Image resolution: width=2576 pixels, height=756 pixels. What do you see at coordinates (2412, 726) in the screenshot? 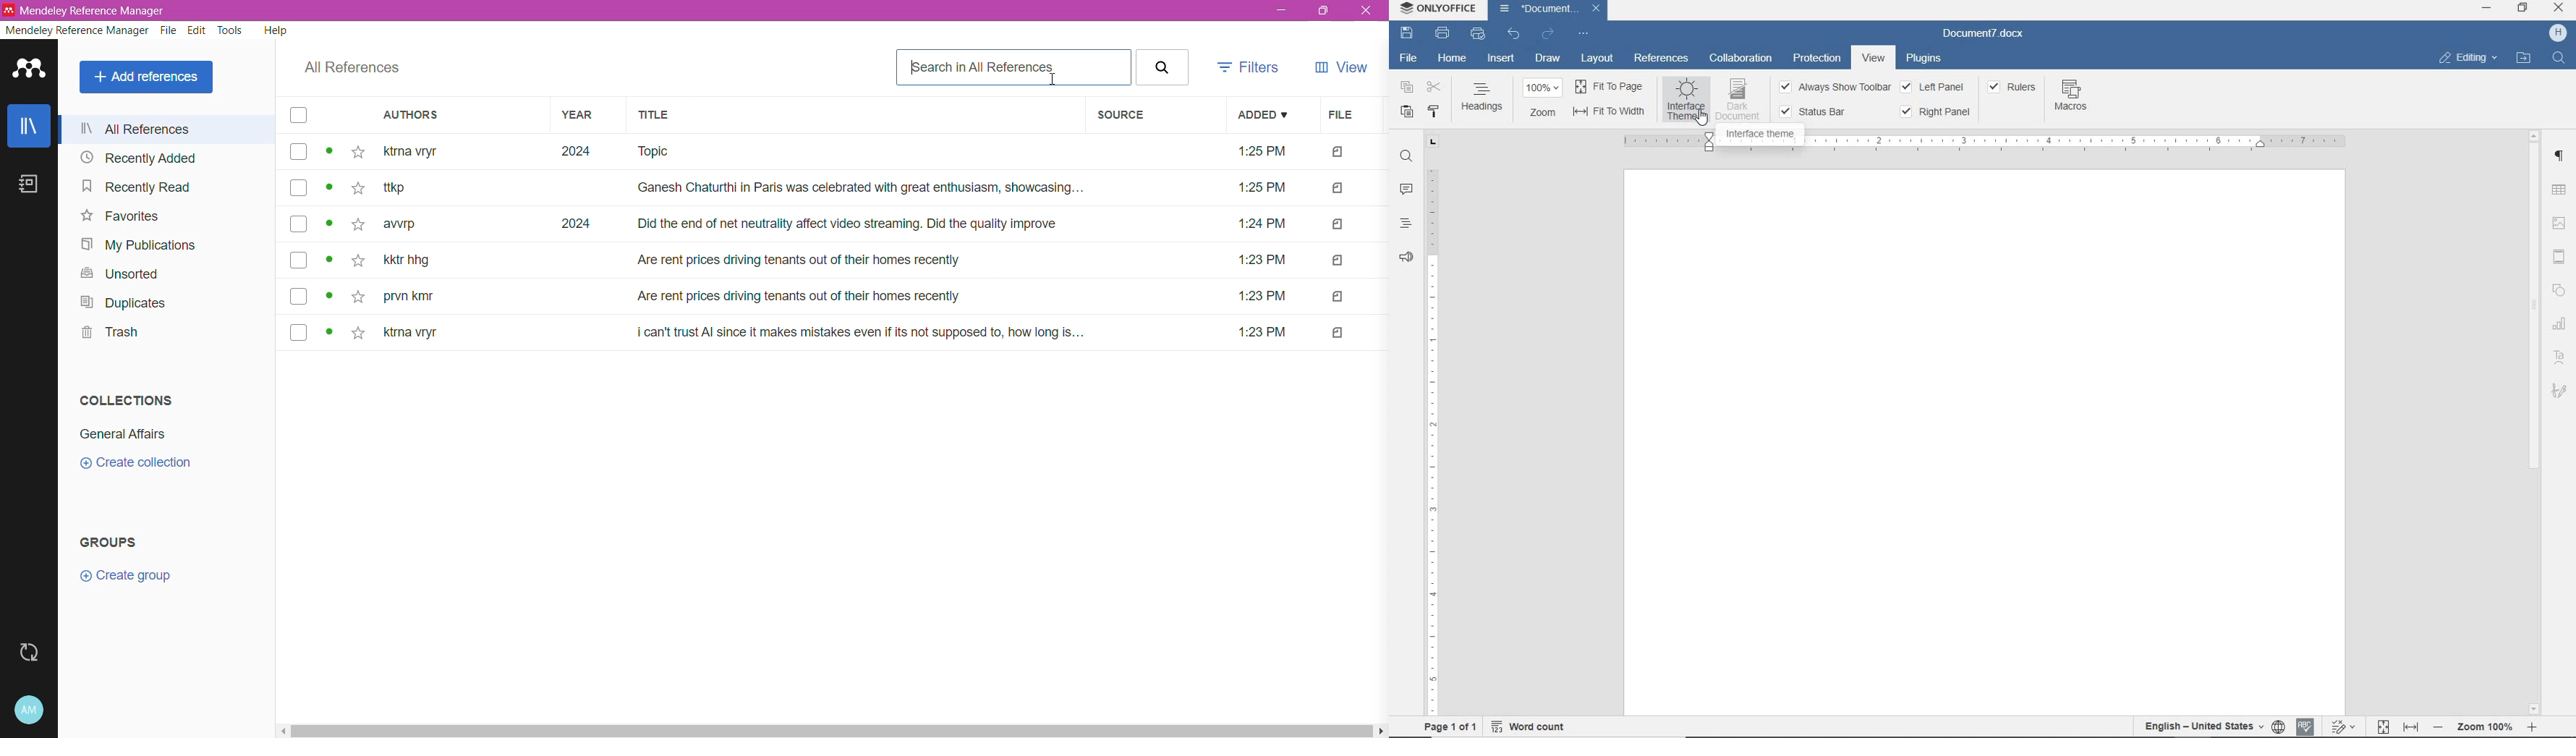
I see `FIT TO WIDTH` at bounding box center [2412, 726].